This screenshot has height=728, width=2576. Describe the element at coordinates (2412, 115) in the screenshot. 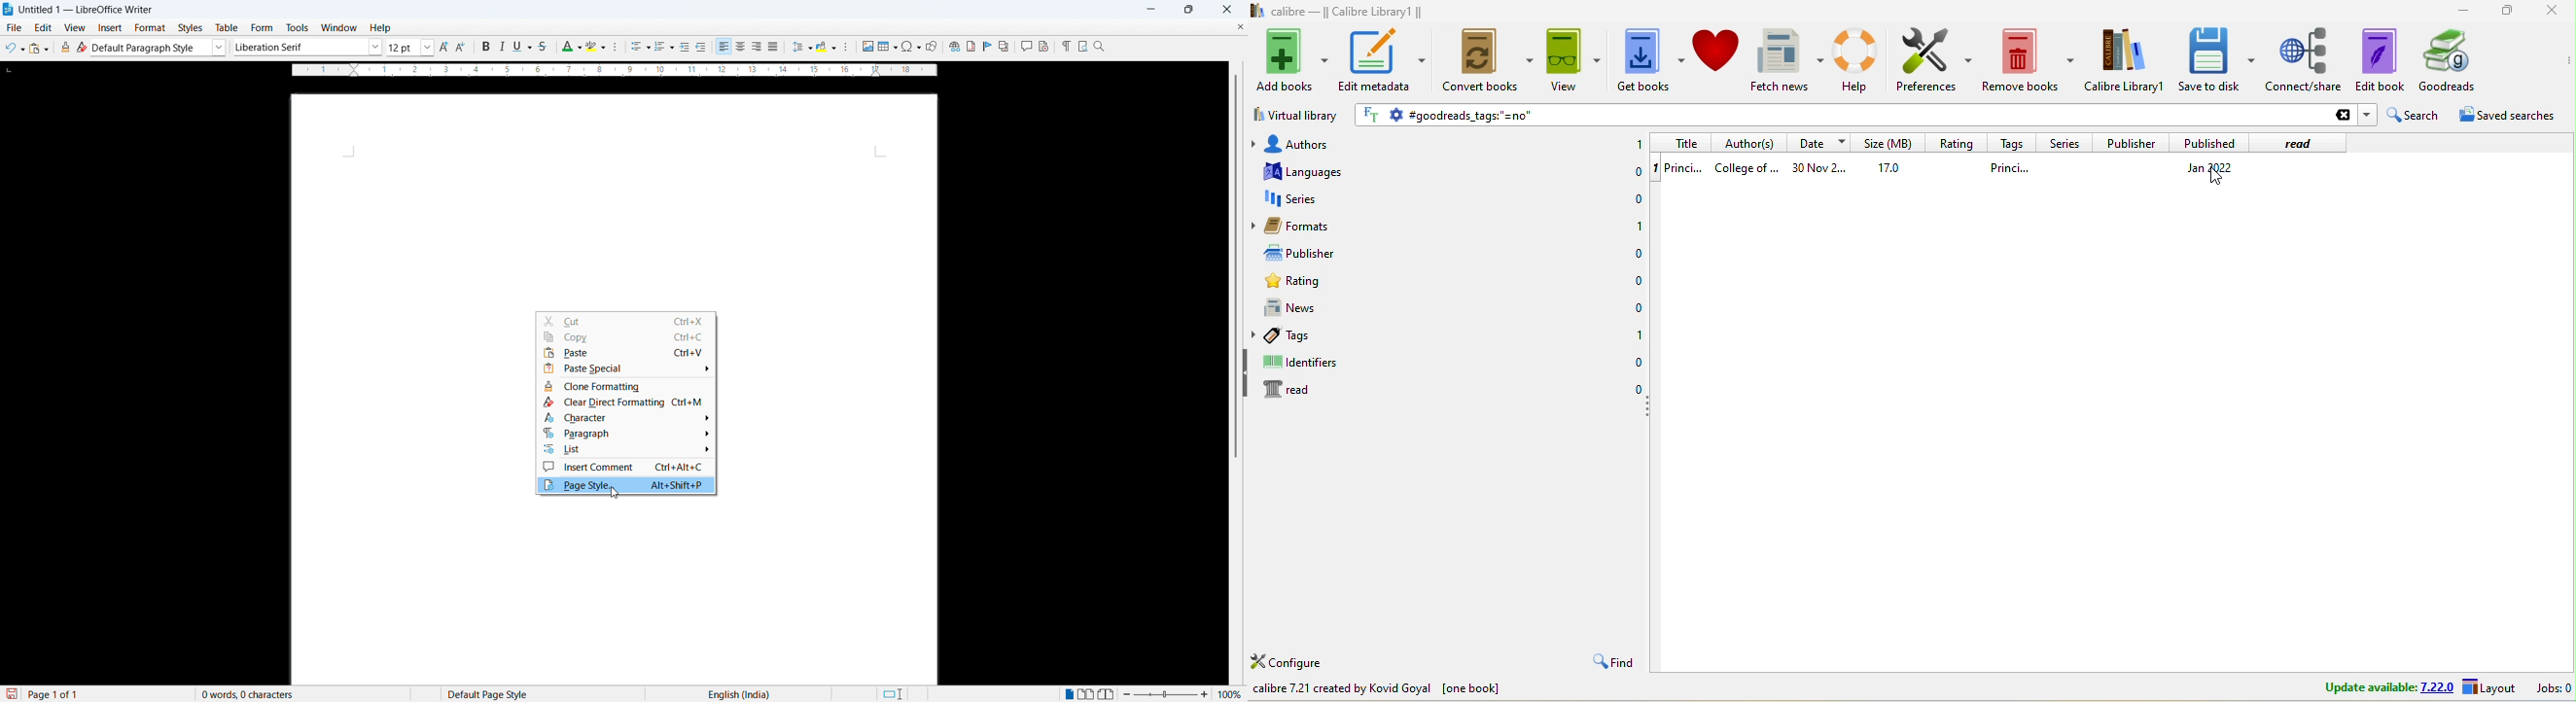

I see `search` at that location.